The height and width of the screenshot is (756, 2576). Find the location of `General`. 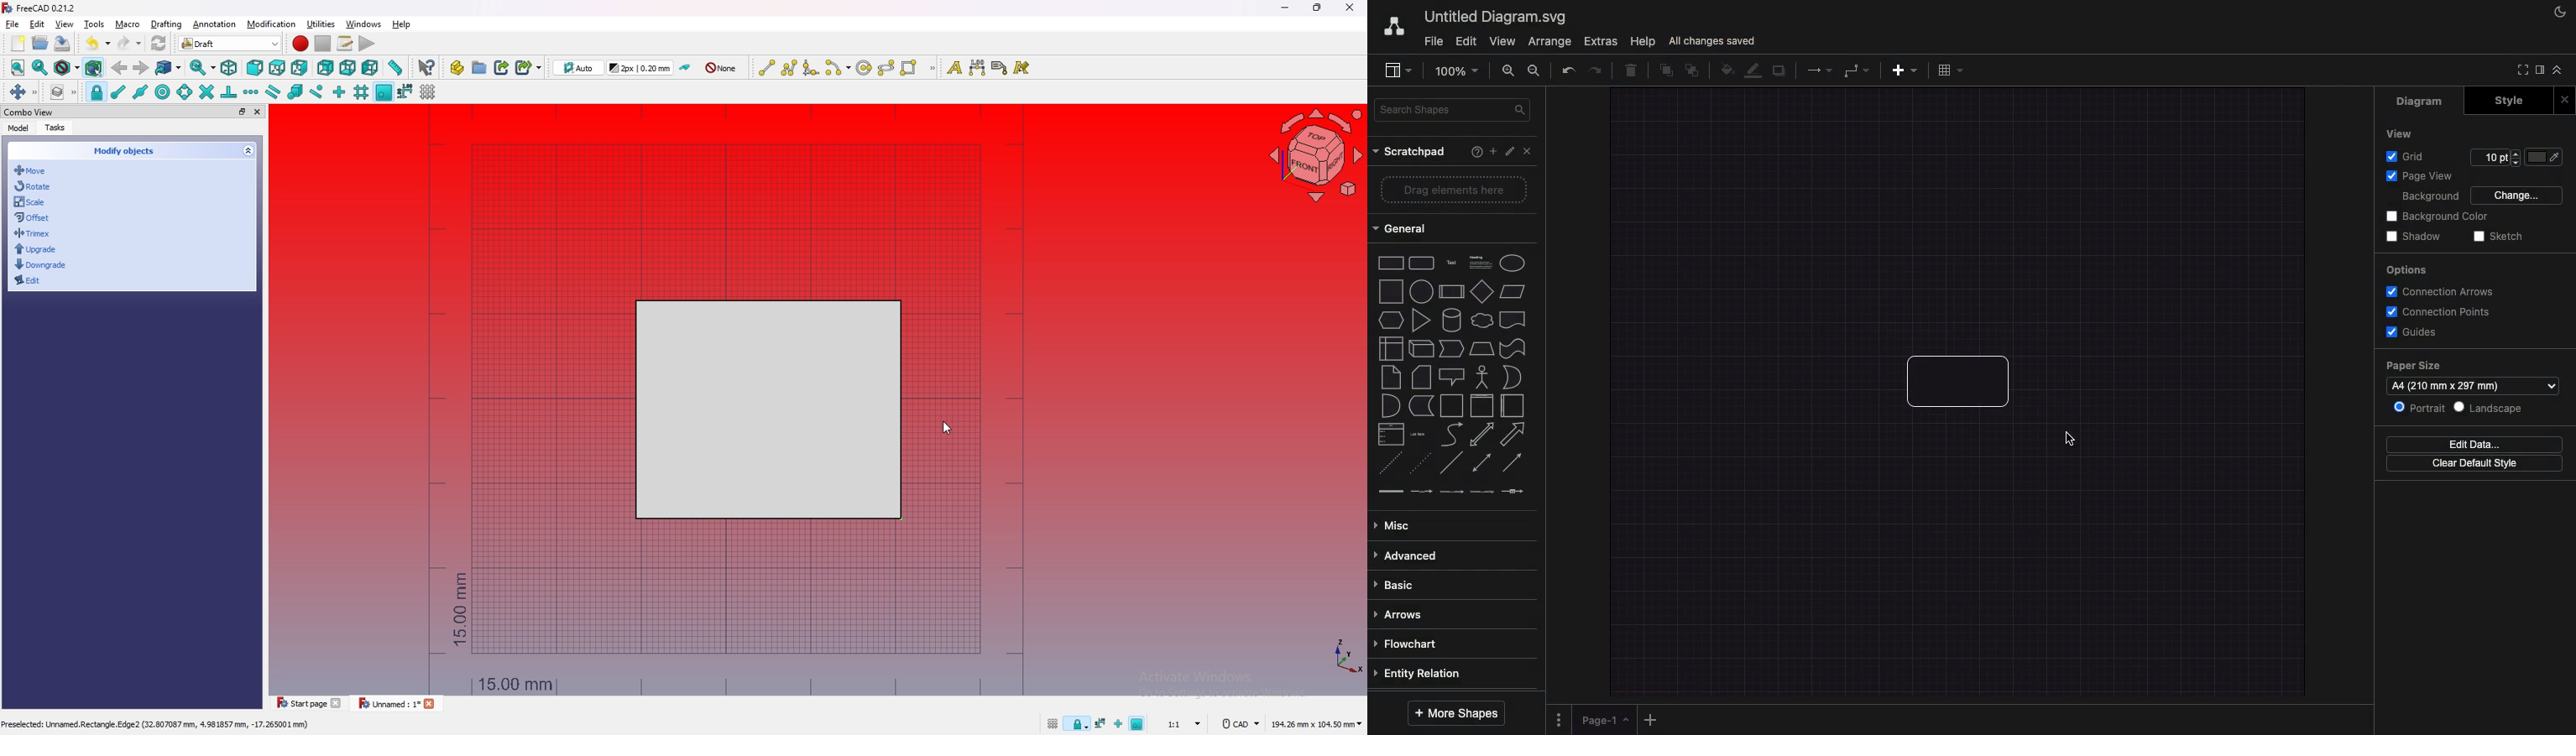

General is located at coordinates (1403, 227).